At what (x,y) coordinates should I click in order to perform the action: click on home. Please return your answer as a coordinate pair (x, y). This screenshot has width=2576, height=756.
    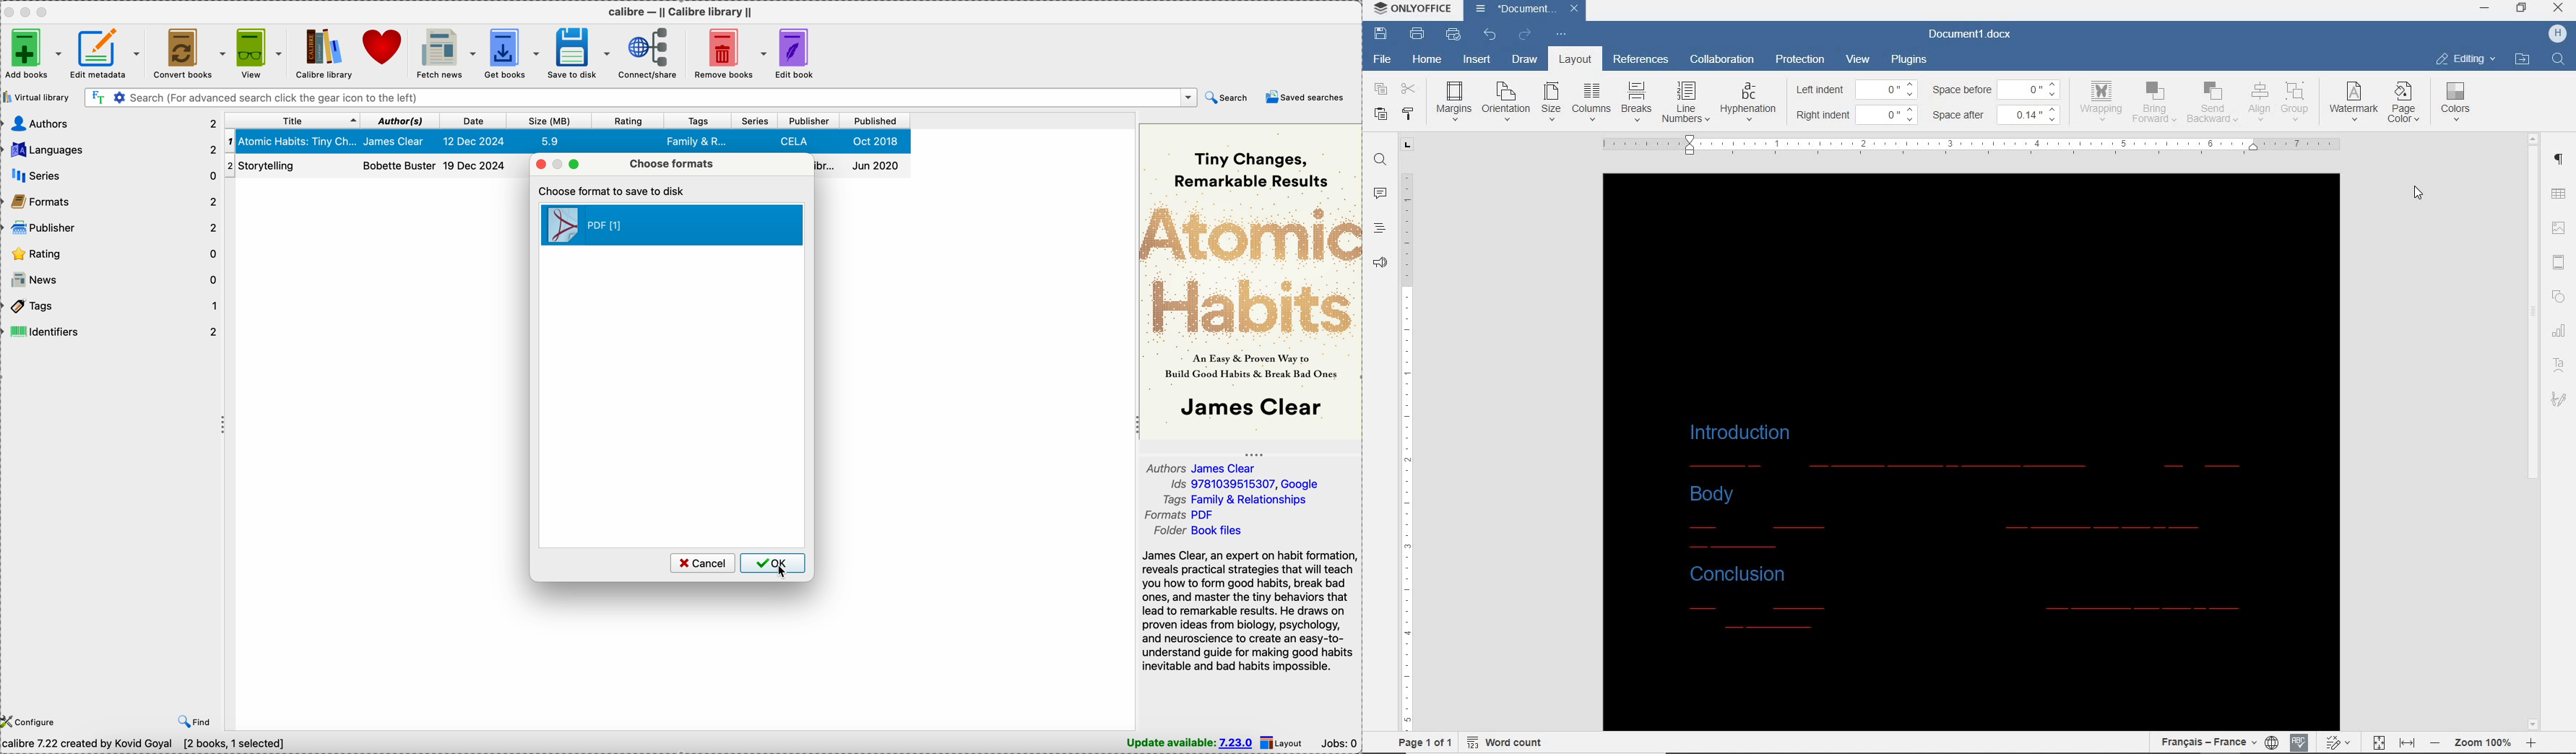
    Looking at the image, I should click on (1426, 61).